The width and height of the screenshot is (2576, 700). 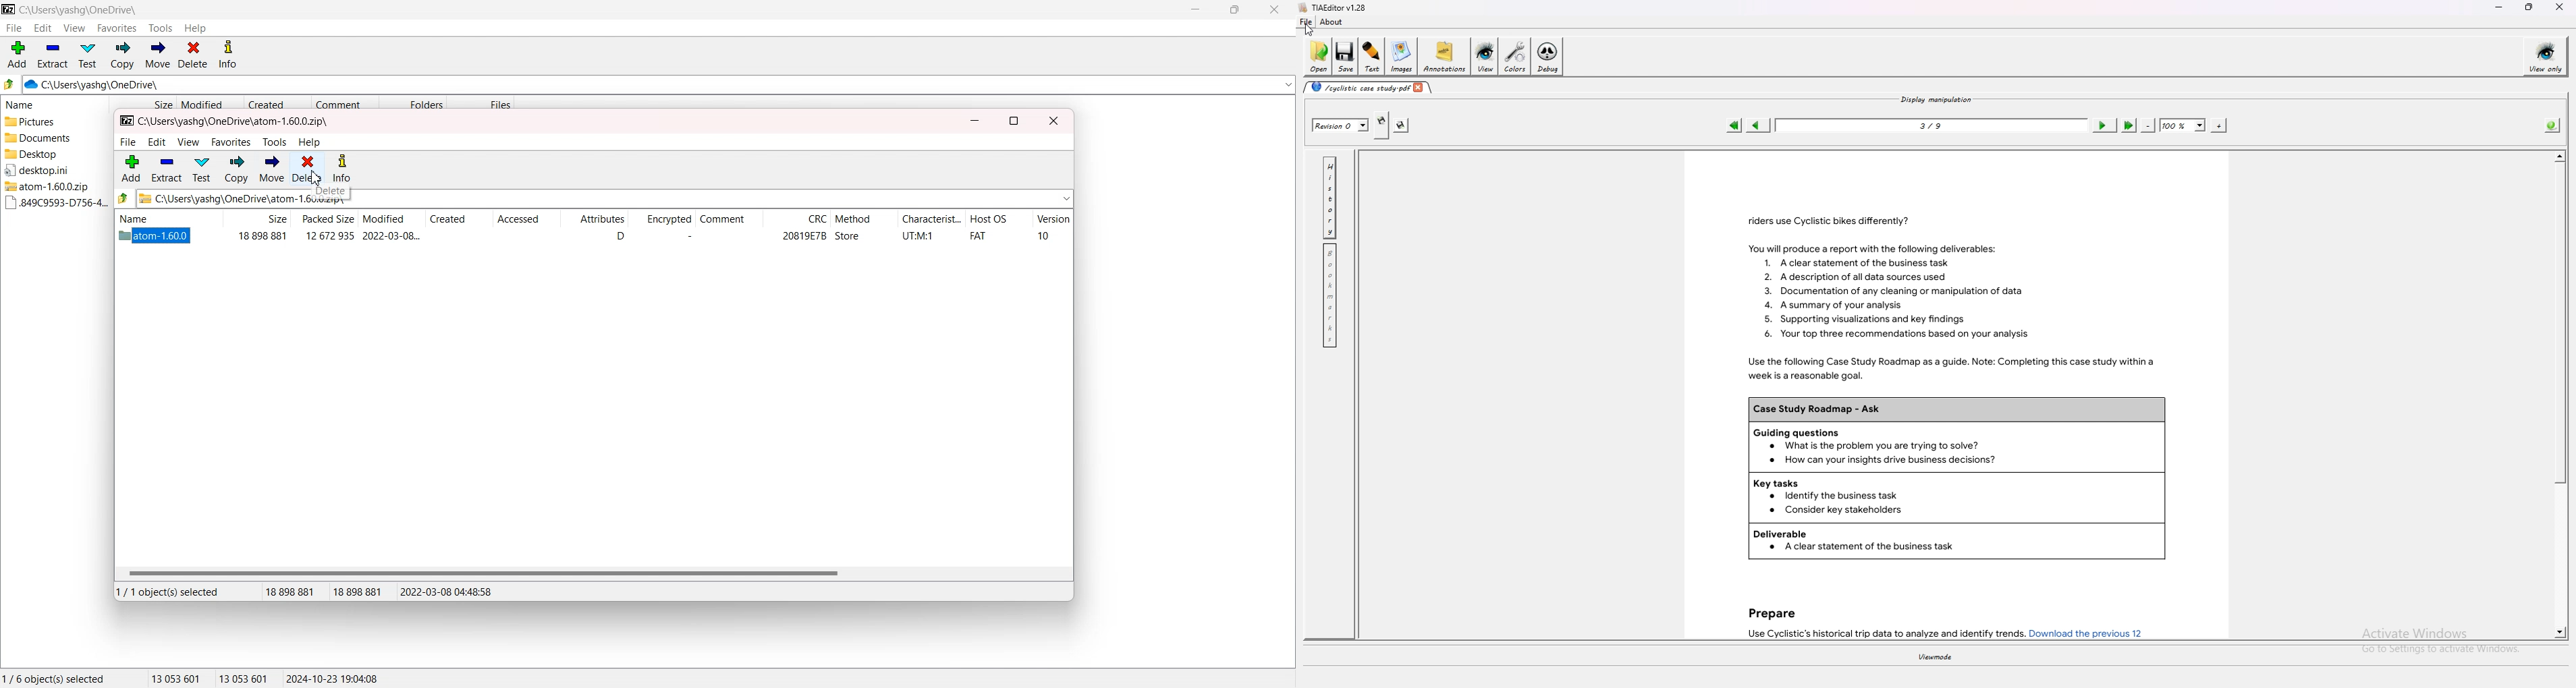 What do you see at coordinates (244, 678) in the screenshot?
I see `13 053 601` at bounding box center [244, 678].